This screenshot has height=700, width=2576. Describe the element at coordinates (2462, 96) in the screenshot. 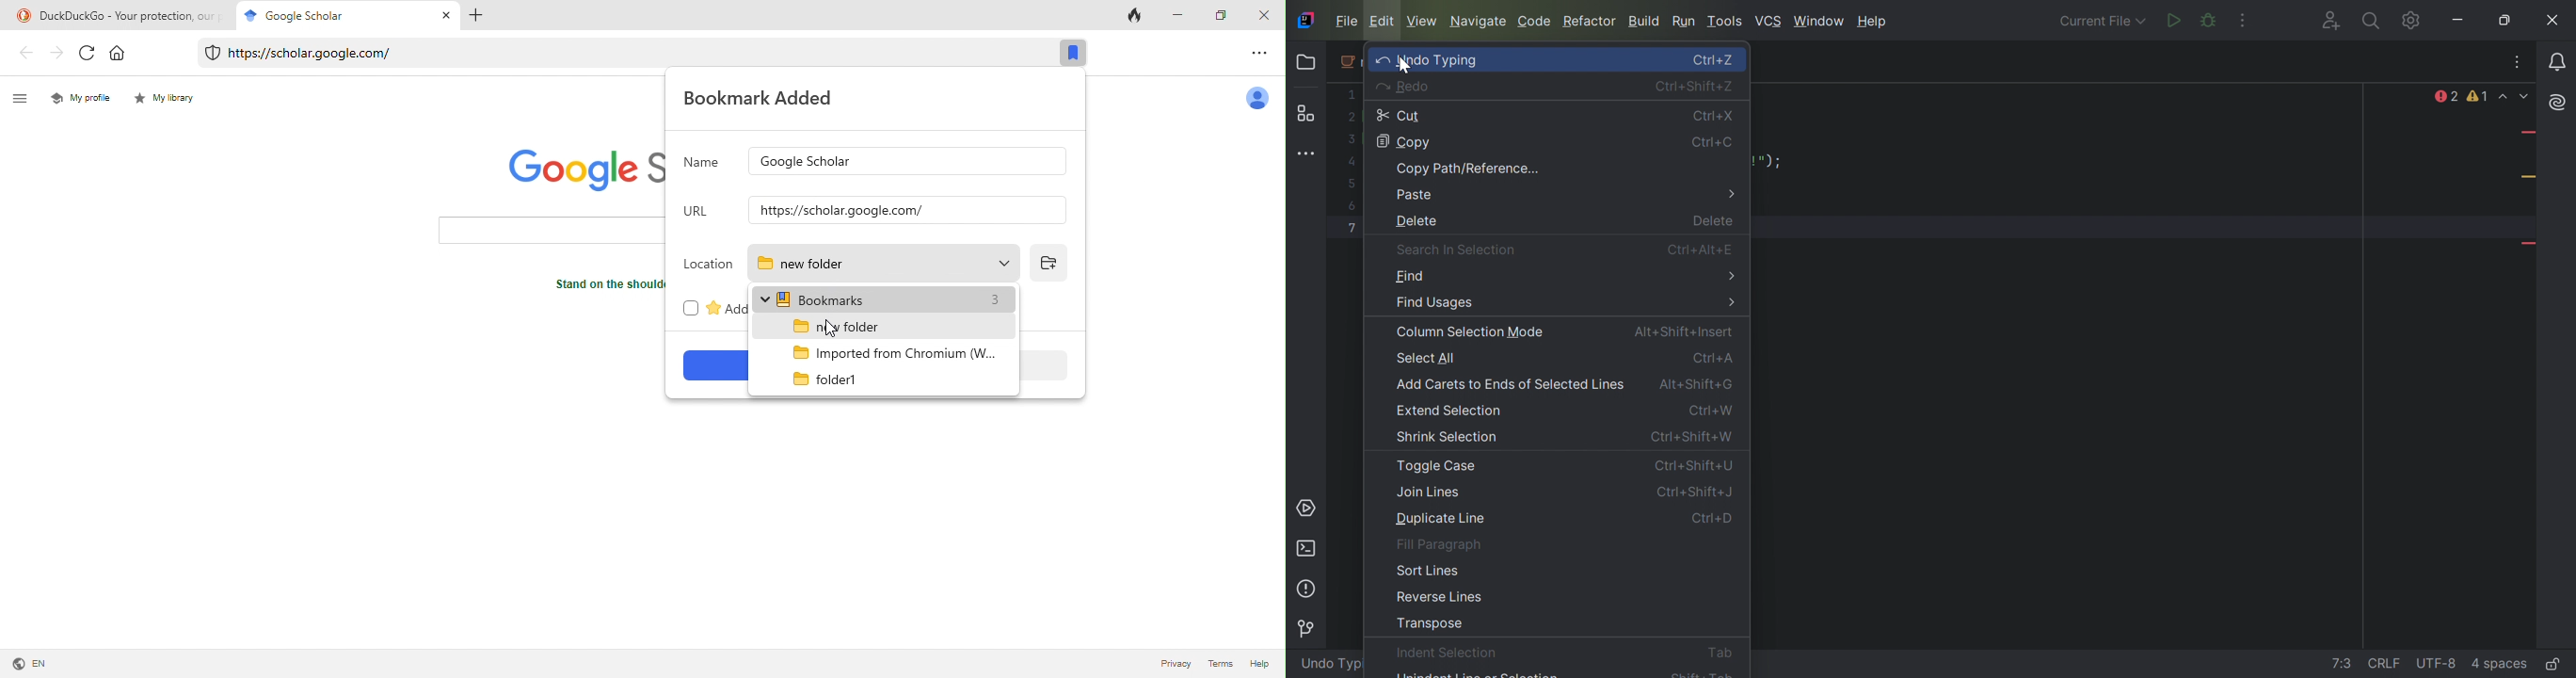

I see `2 errors, 1 warnings` at that location.